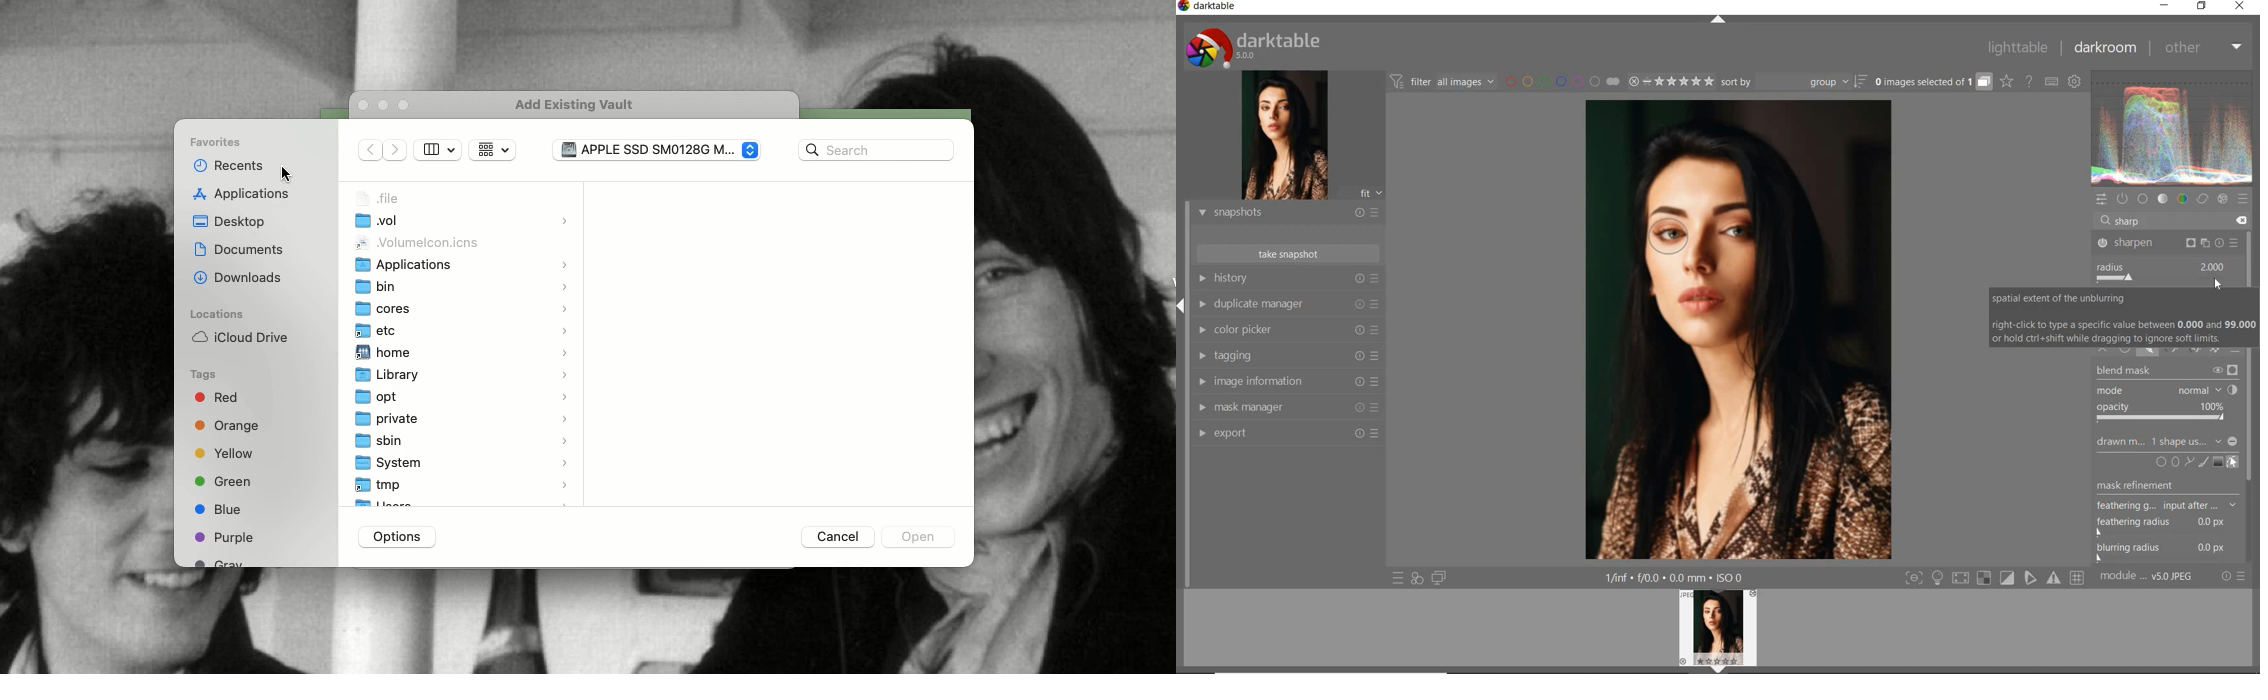  What do you see at coordinates (1417, 578) in the screenshot?
I see `quick access for applying any of your styles` at bounding box center [1417, 578].